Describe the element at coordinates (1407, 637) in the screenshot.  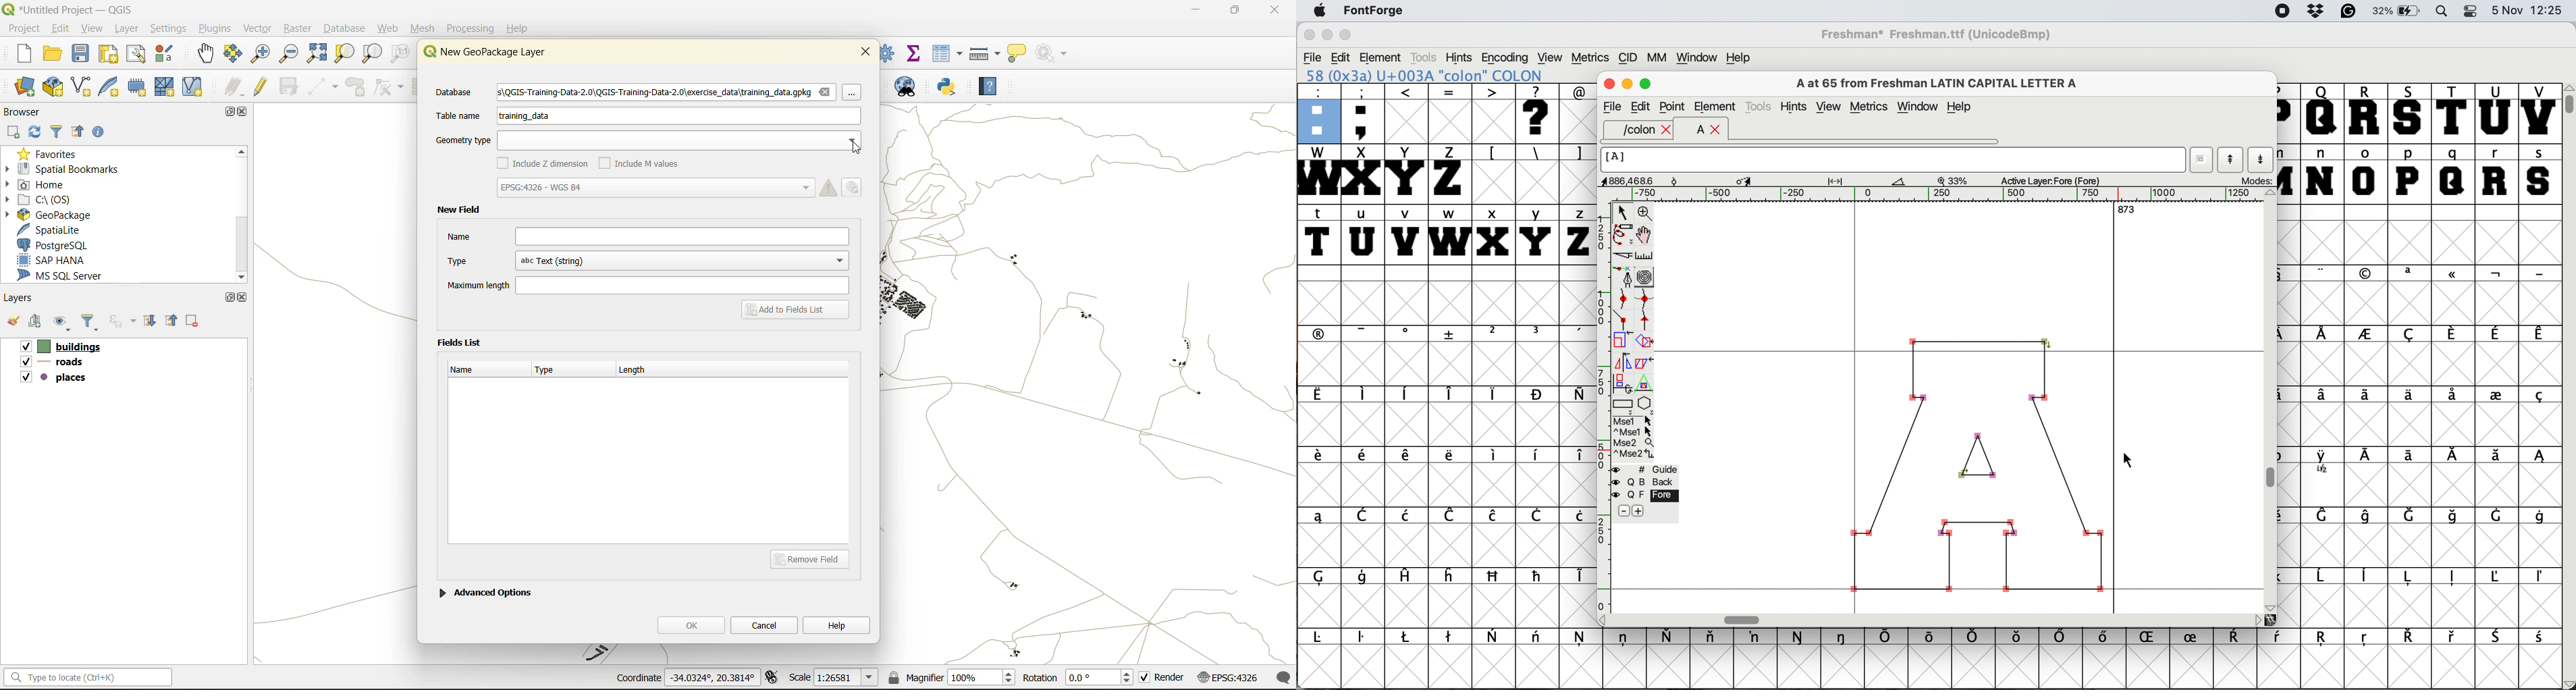
I see `symbol` at that location.